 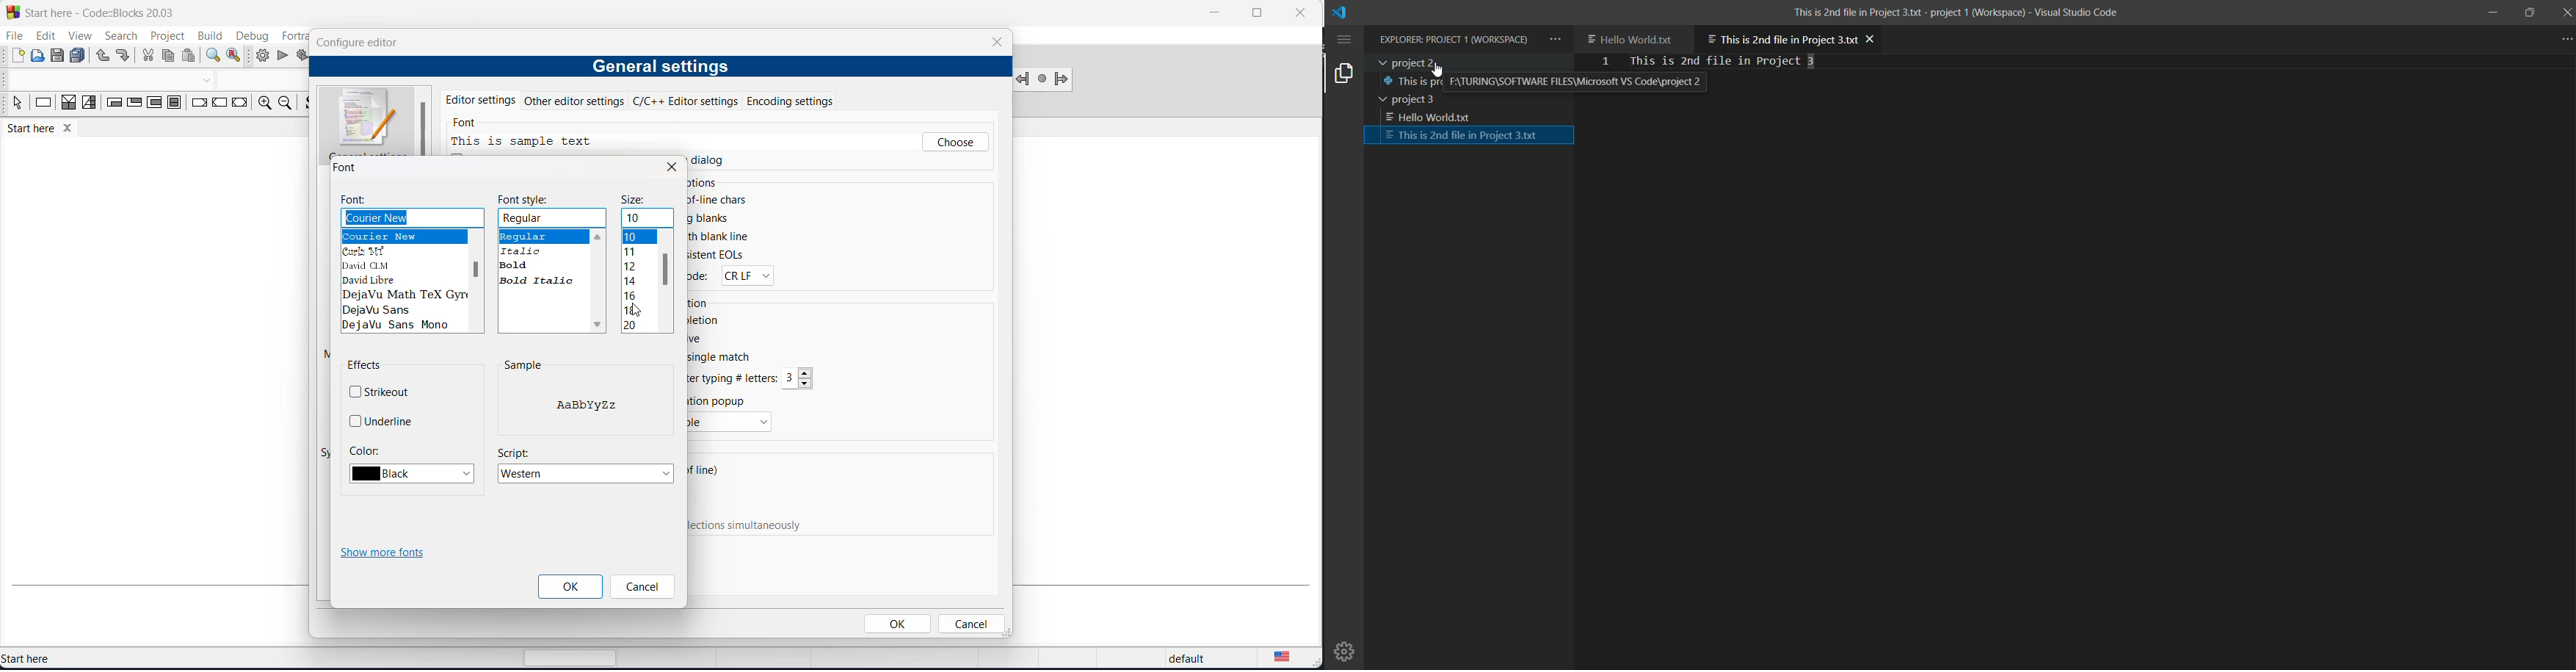 I want to click on reset zoom checkbox, so click(x=595, y=164).